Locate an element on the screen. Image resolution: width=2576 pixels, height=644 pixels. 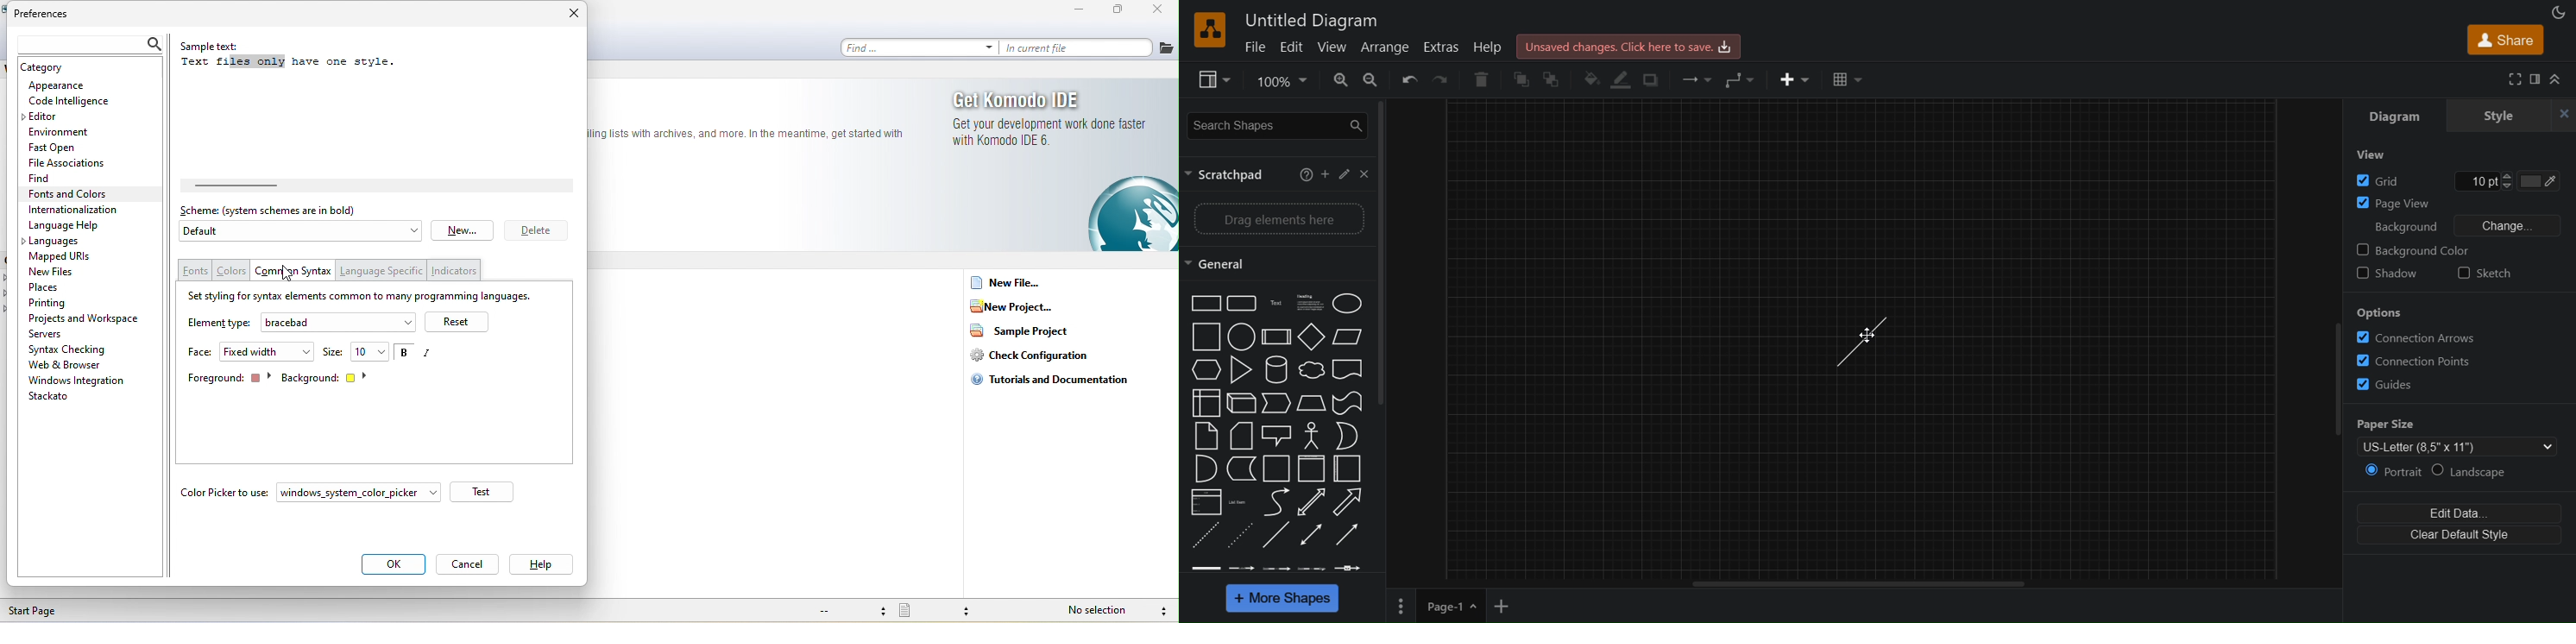
paper size is located at coordinates (2445, 424).